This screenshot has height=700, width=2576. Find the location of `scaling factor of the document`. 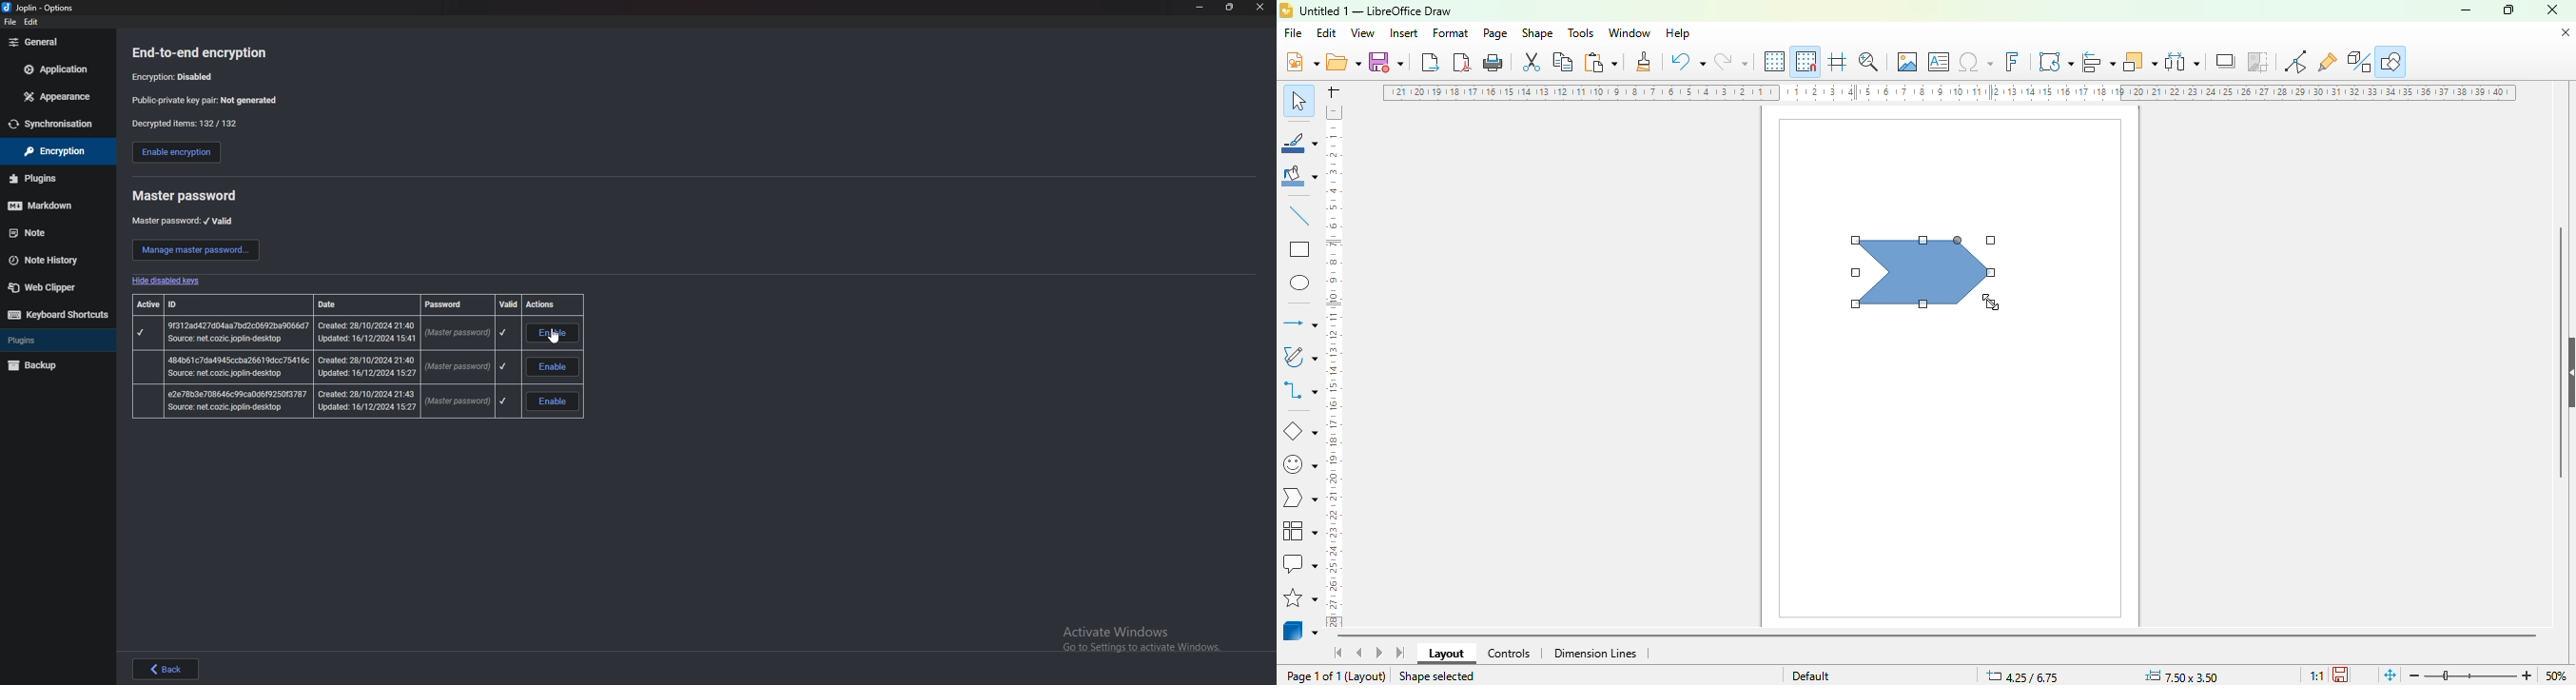

scaling factor of the document is located at coordinates (2316, 675).